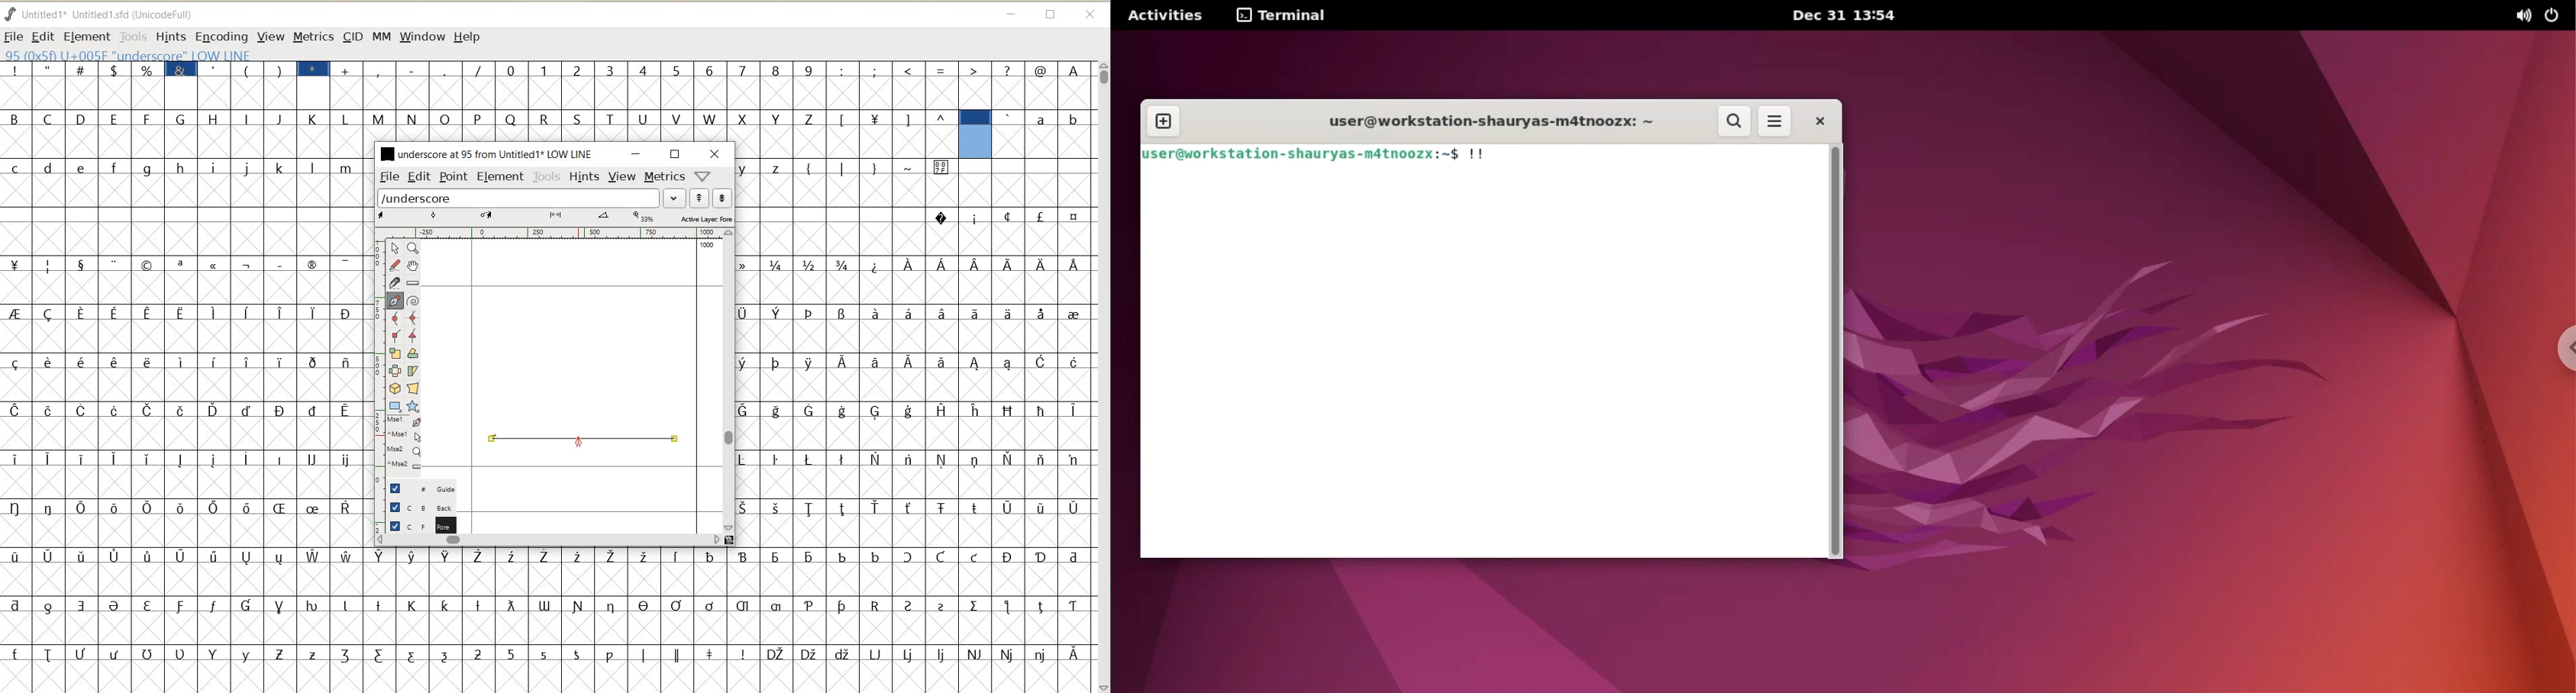 This screenshot has width=2576, height=700. I want to click on ACTIVE LAYR, so click(555, 217).